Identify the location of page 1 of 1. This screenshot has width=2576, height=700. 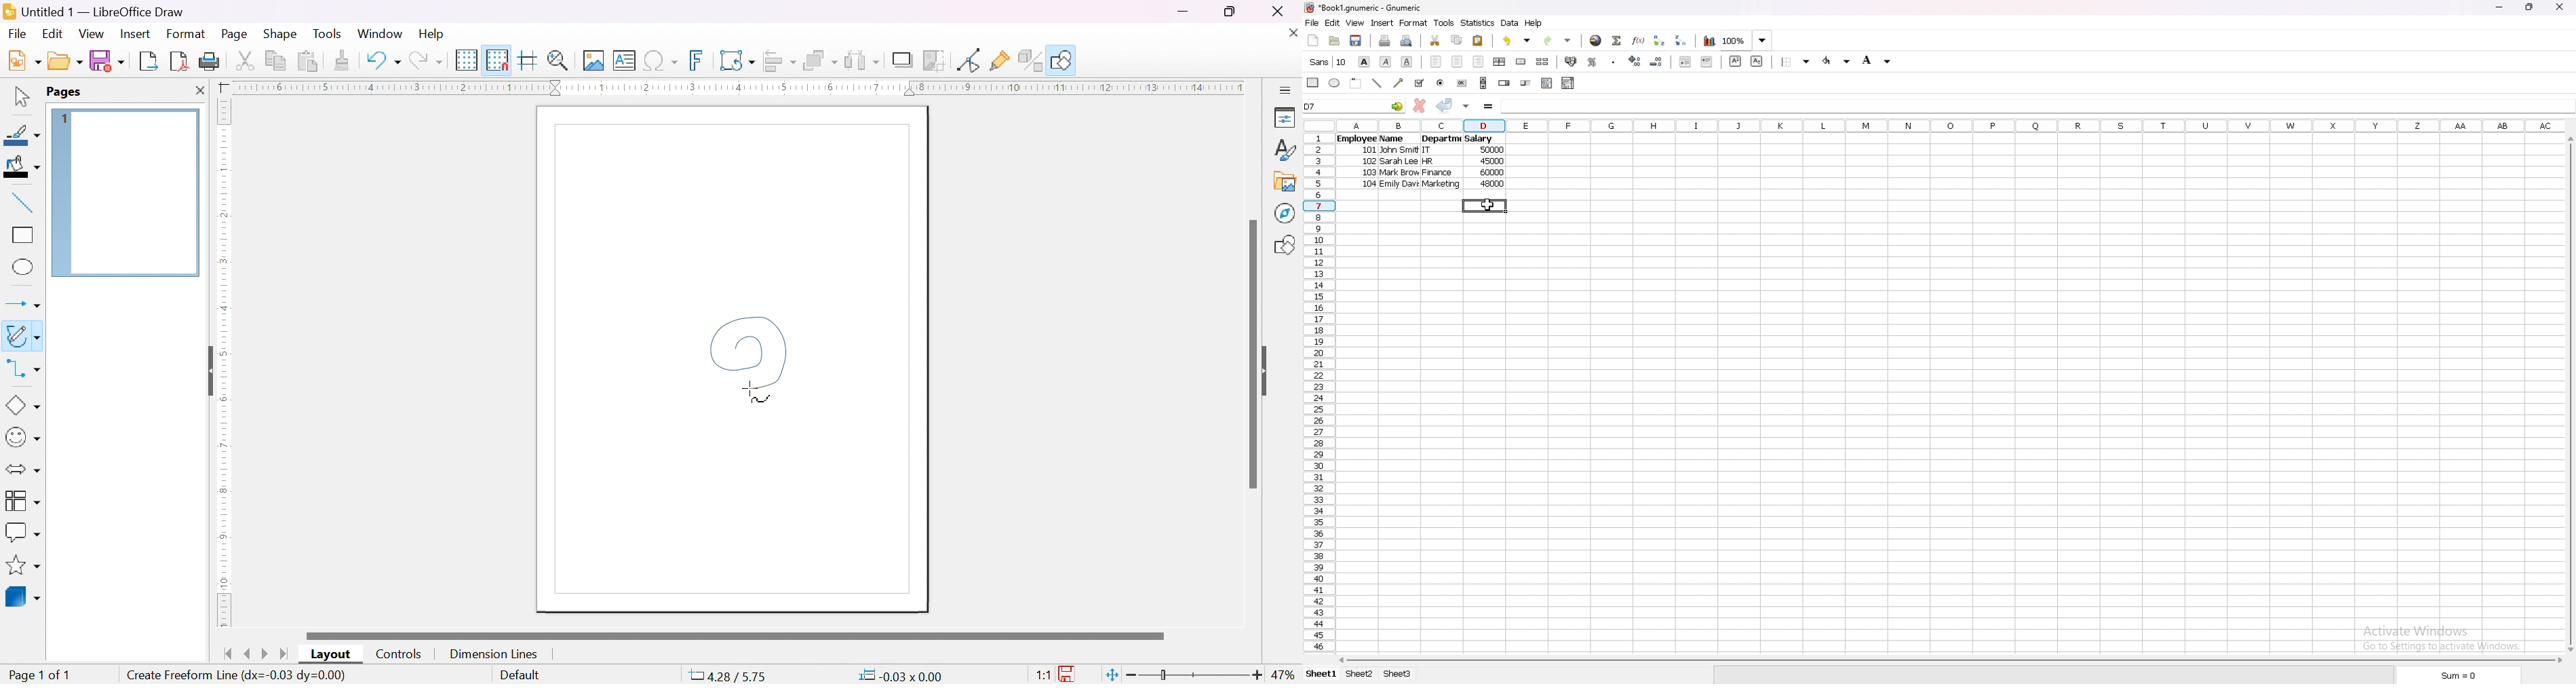
(37, 674).